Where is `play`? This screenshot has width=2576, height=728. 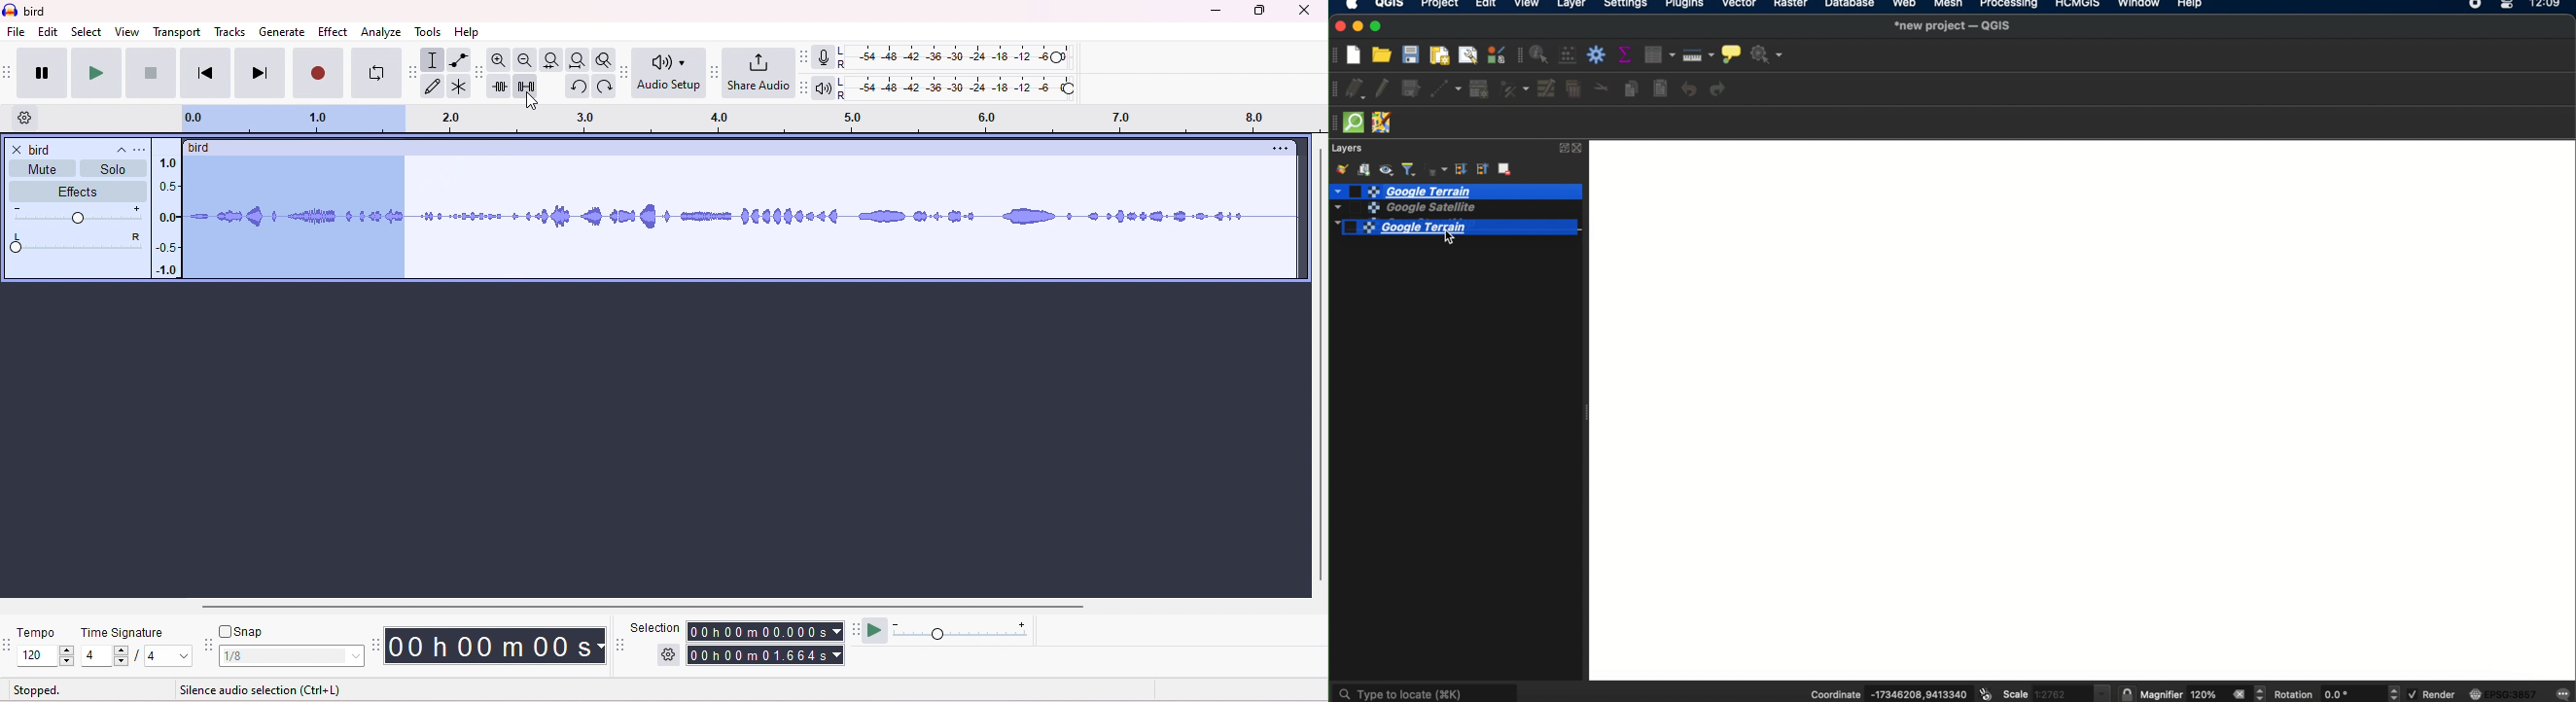 play is located at coordinates (96, 74).